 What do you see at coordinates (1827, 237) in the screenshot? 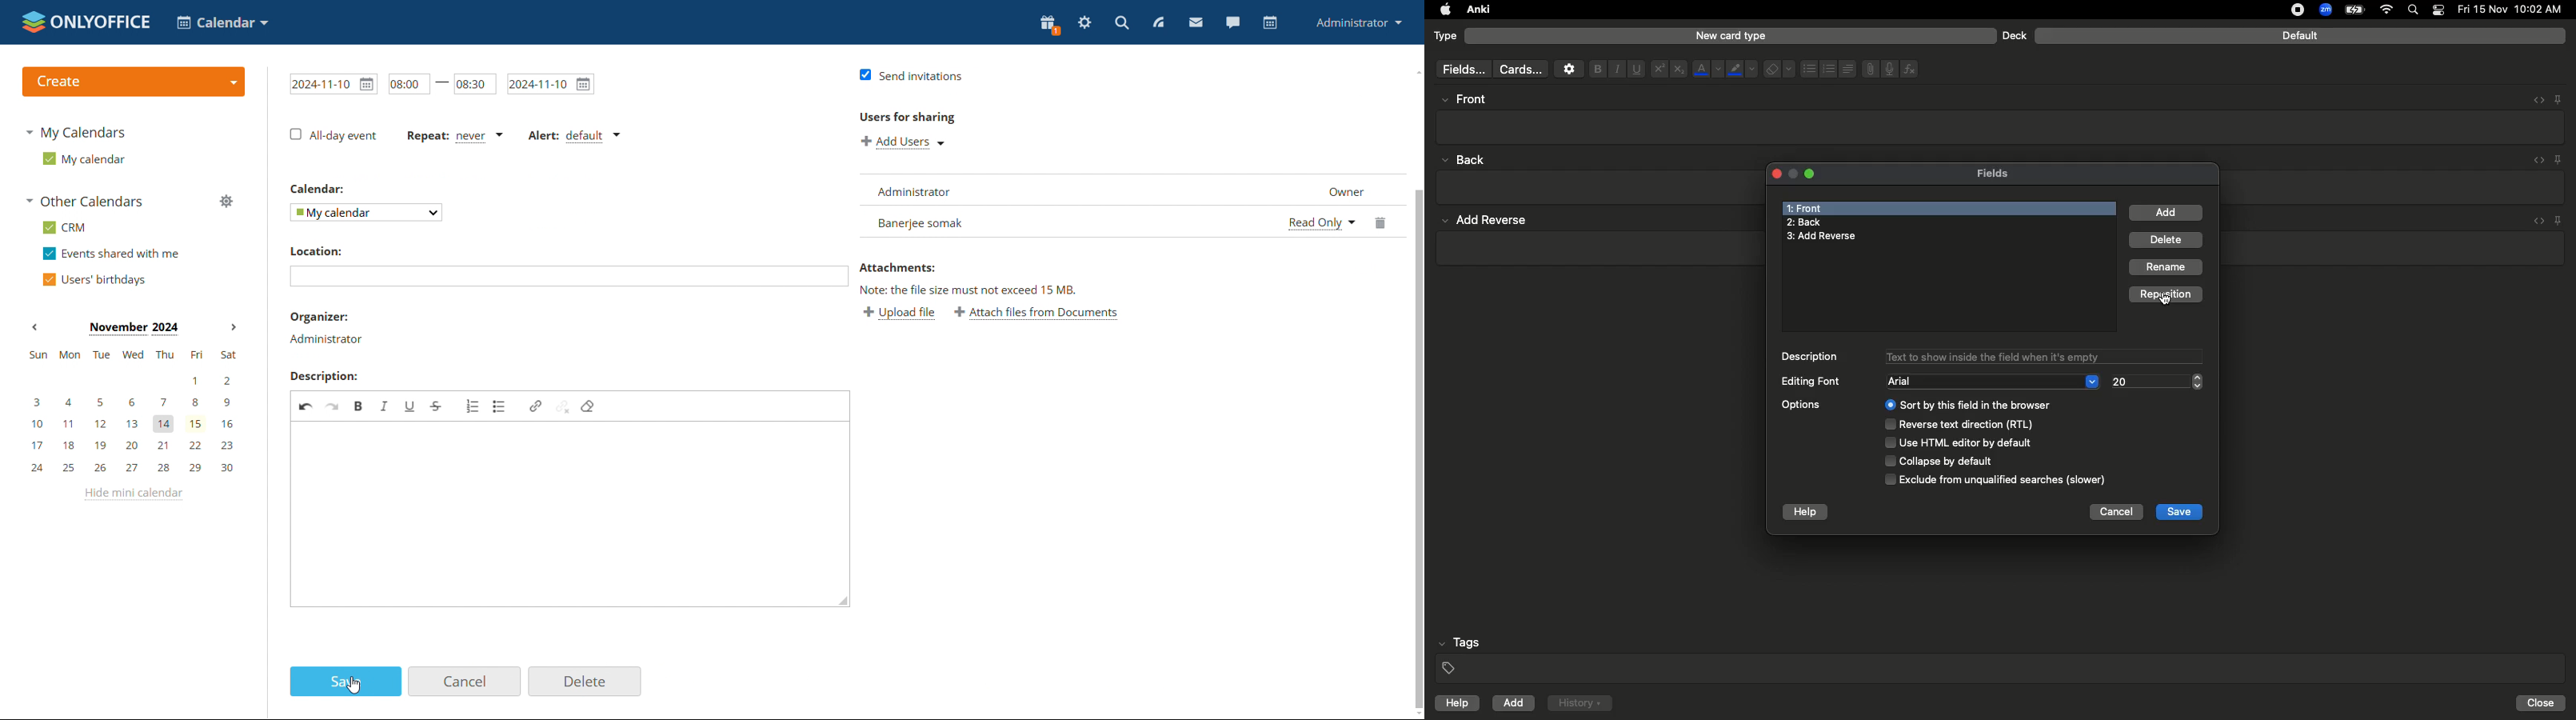
I see `Add reverse` at bounding box center [1827, 237].